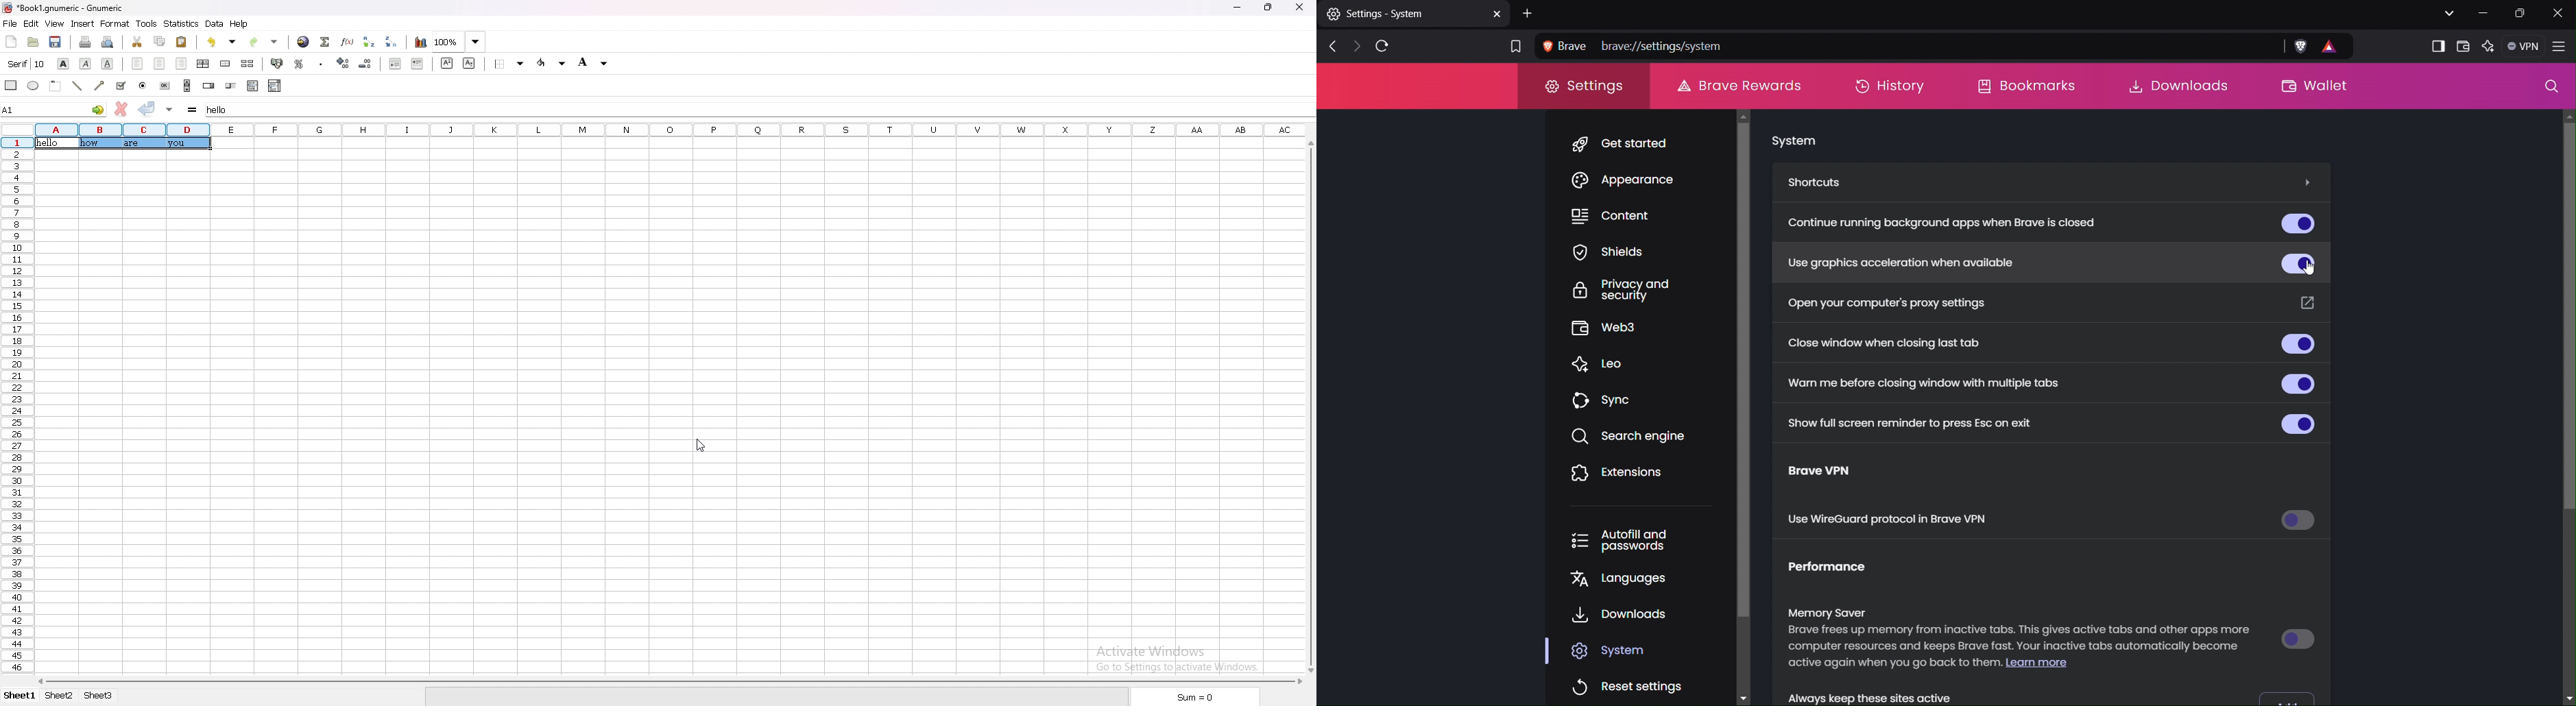 The width and height of the screenshot is (2576, 728). Describe the element at coordinates (325, 40) in the screenshot. I see `summation` at that location.